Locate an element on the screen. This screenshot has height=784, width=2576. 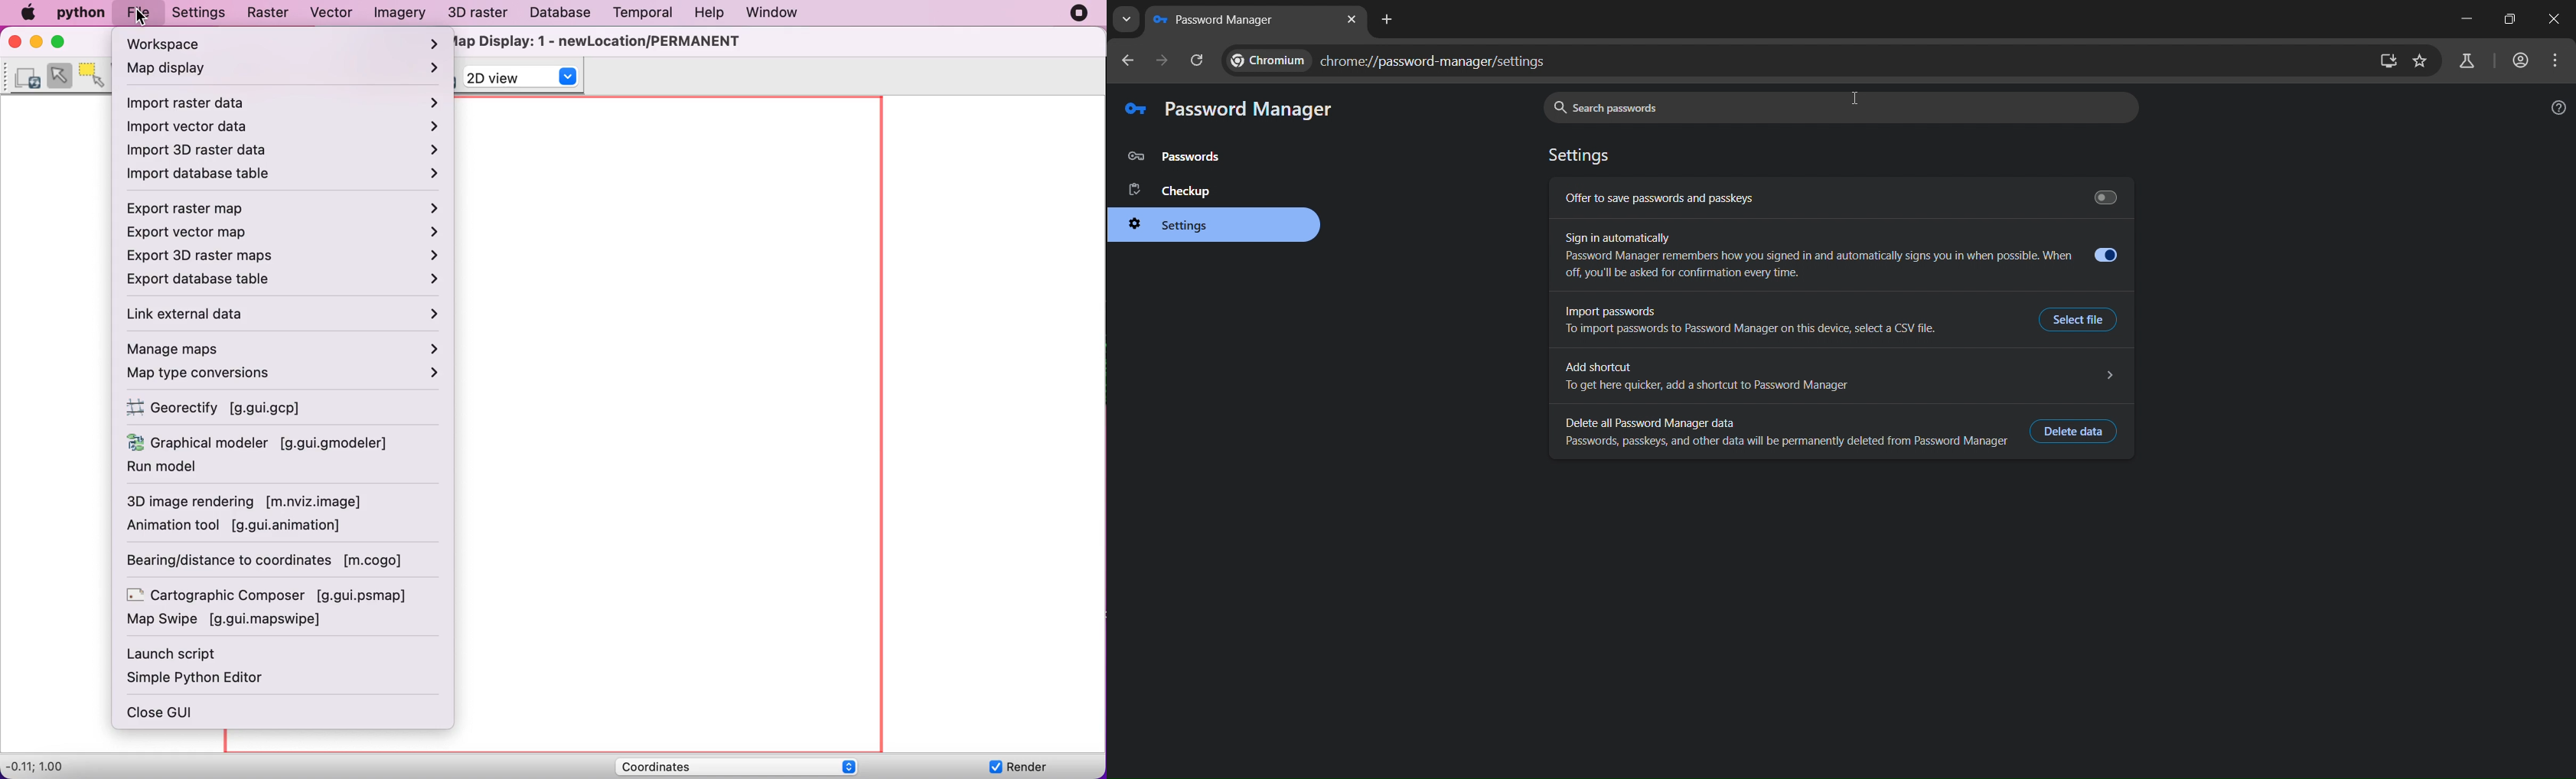
Raster is located at coordinates (273, 13).